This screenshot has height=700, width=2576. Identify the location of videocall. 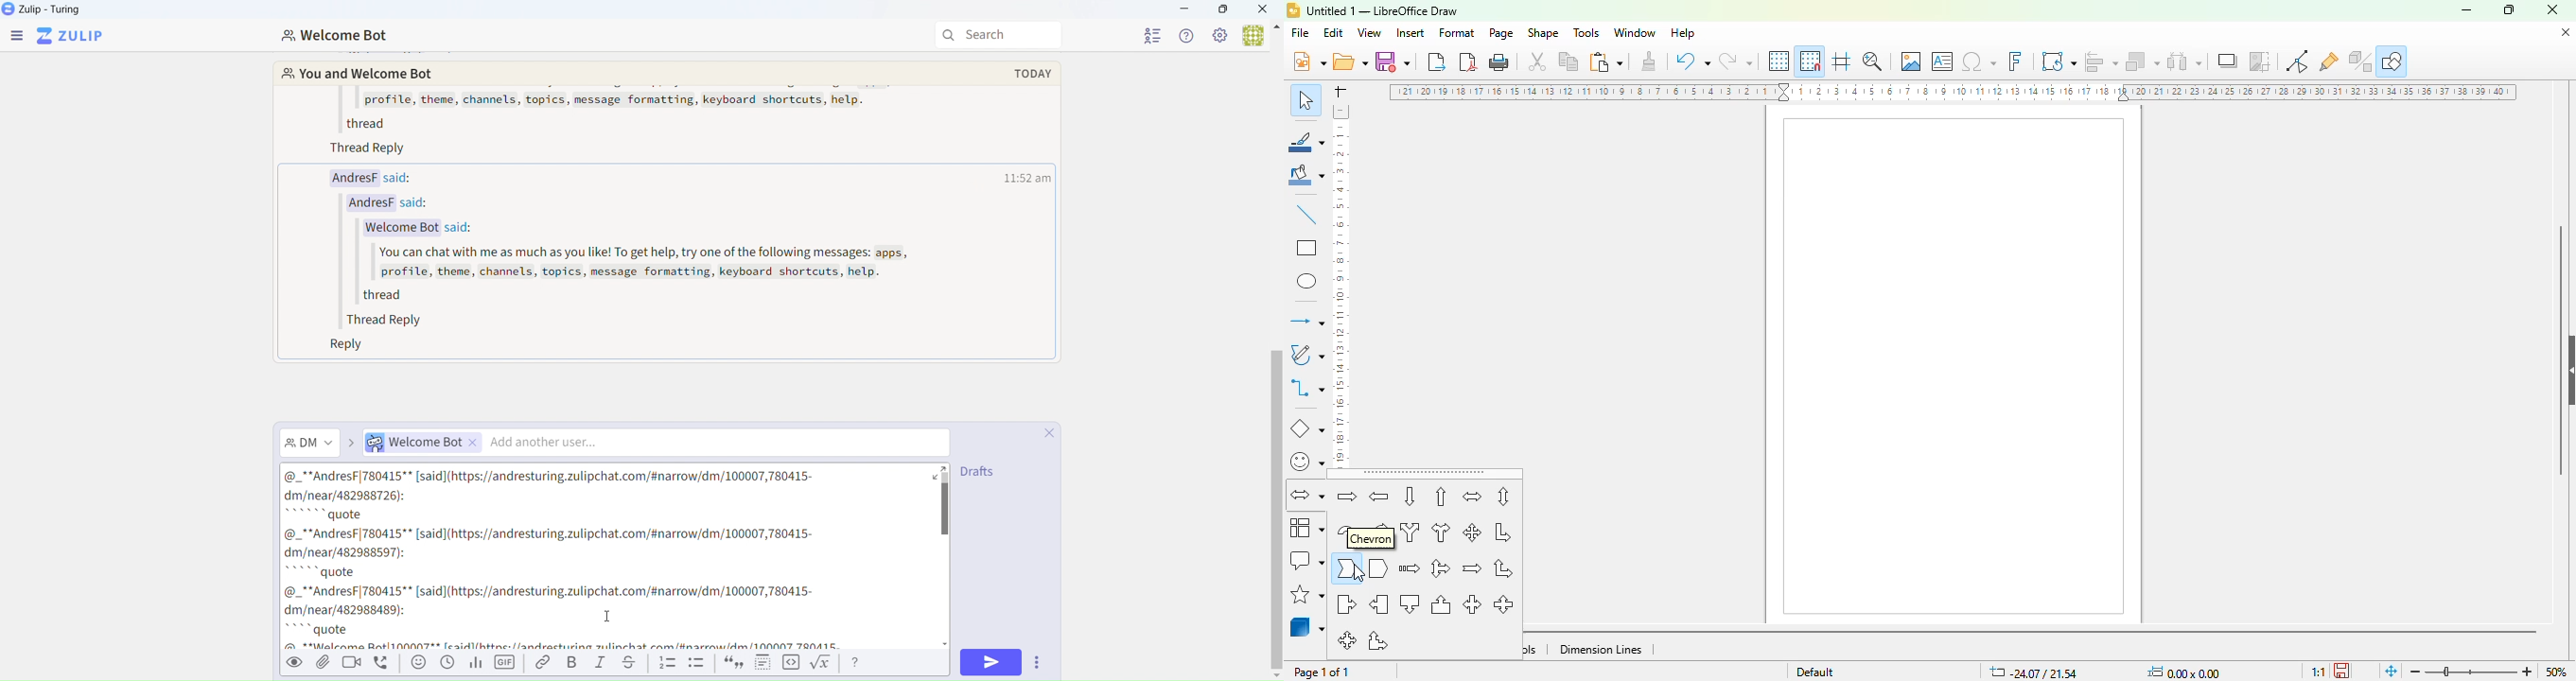
(355, 666).